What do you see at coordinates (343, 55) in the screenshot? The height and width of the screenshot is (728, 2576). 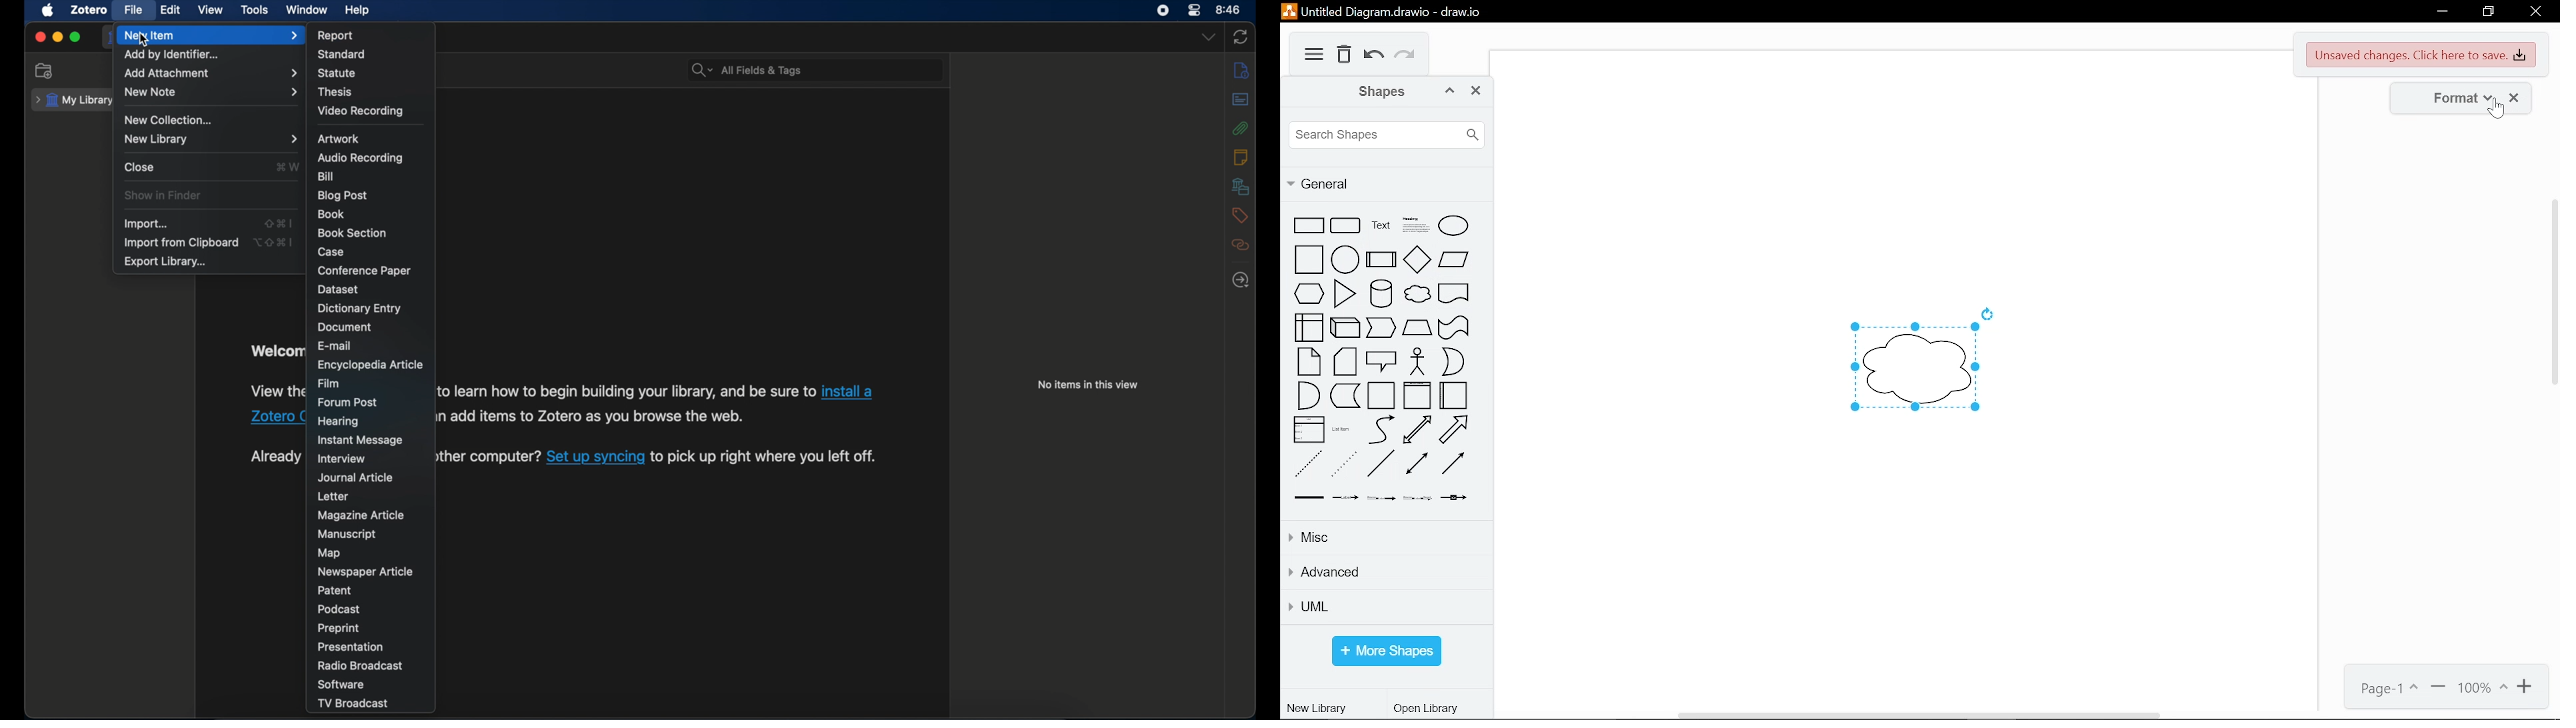 I see `standard` at bounding box center [343, 55].